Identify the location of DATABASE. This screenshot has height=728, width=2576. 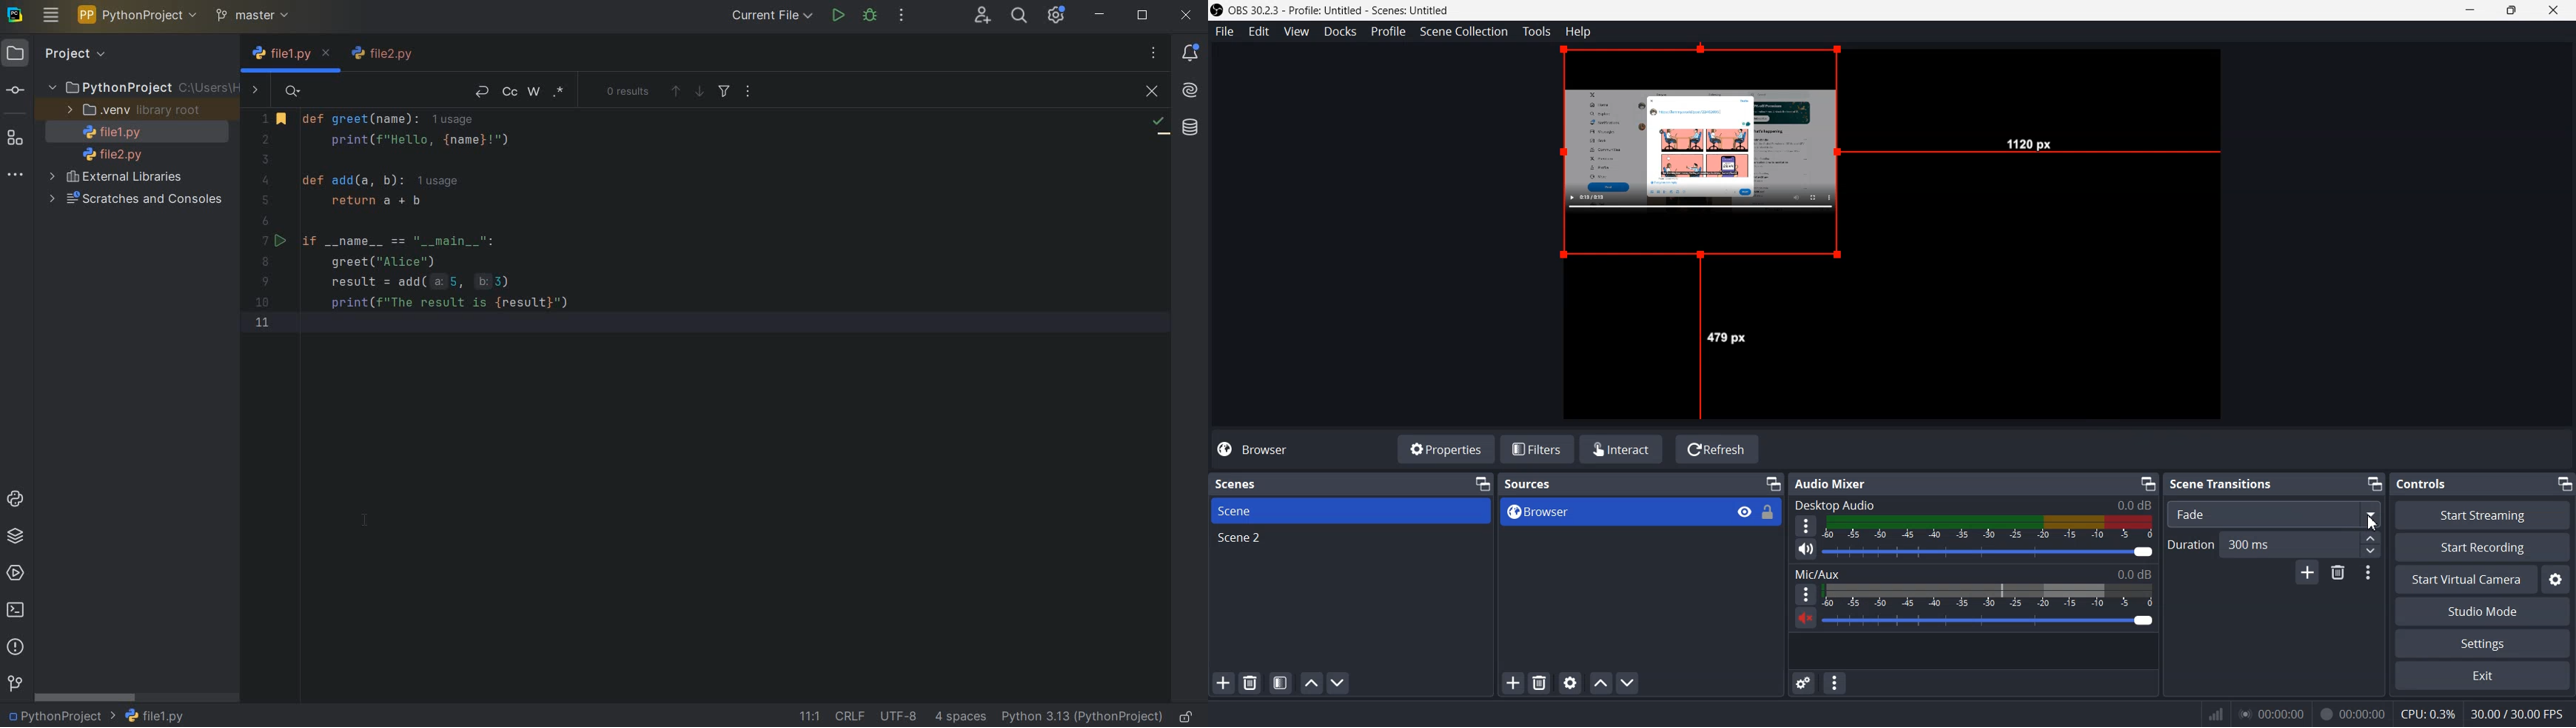
(1190, 127).